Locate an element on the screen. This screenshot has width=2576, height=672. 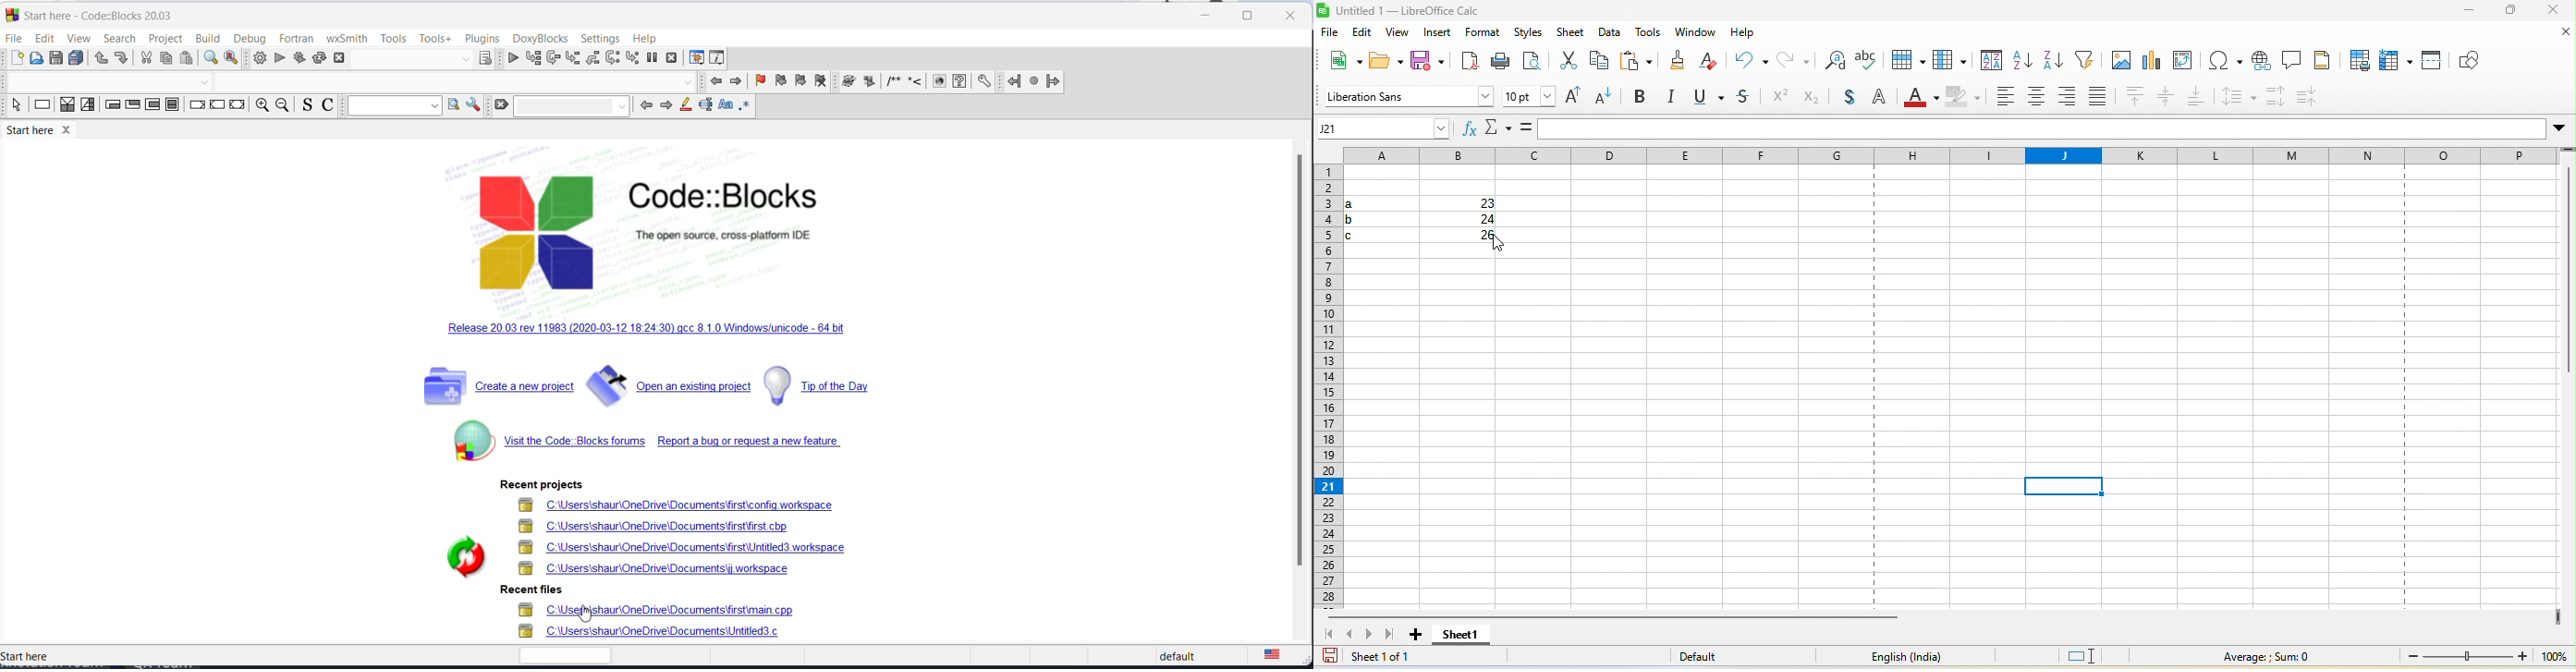
default is located at coordinates (1201, 655).